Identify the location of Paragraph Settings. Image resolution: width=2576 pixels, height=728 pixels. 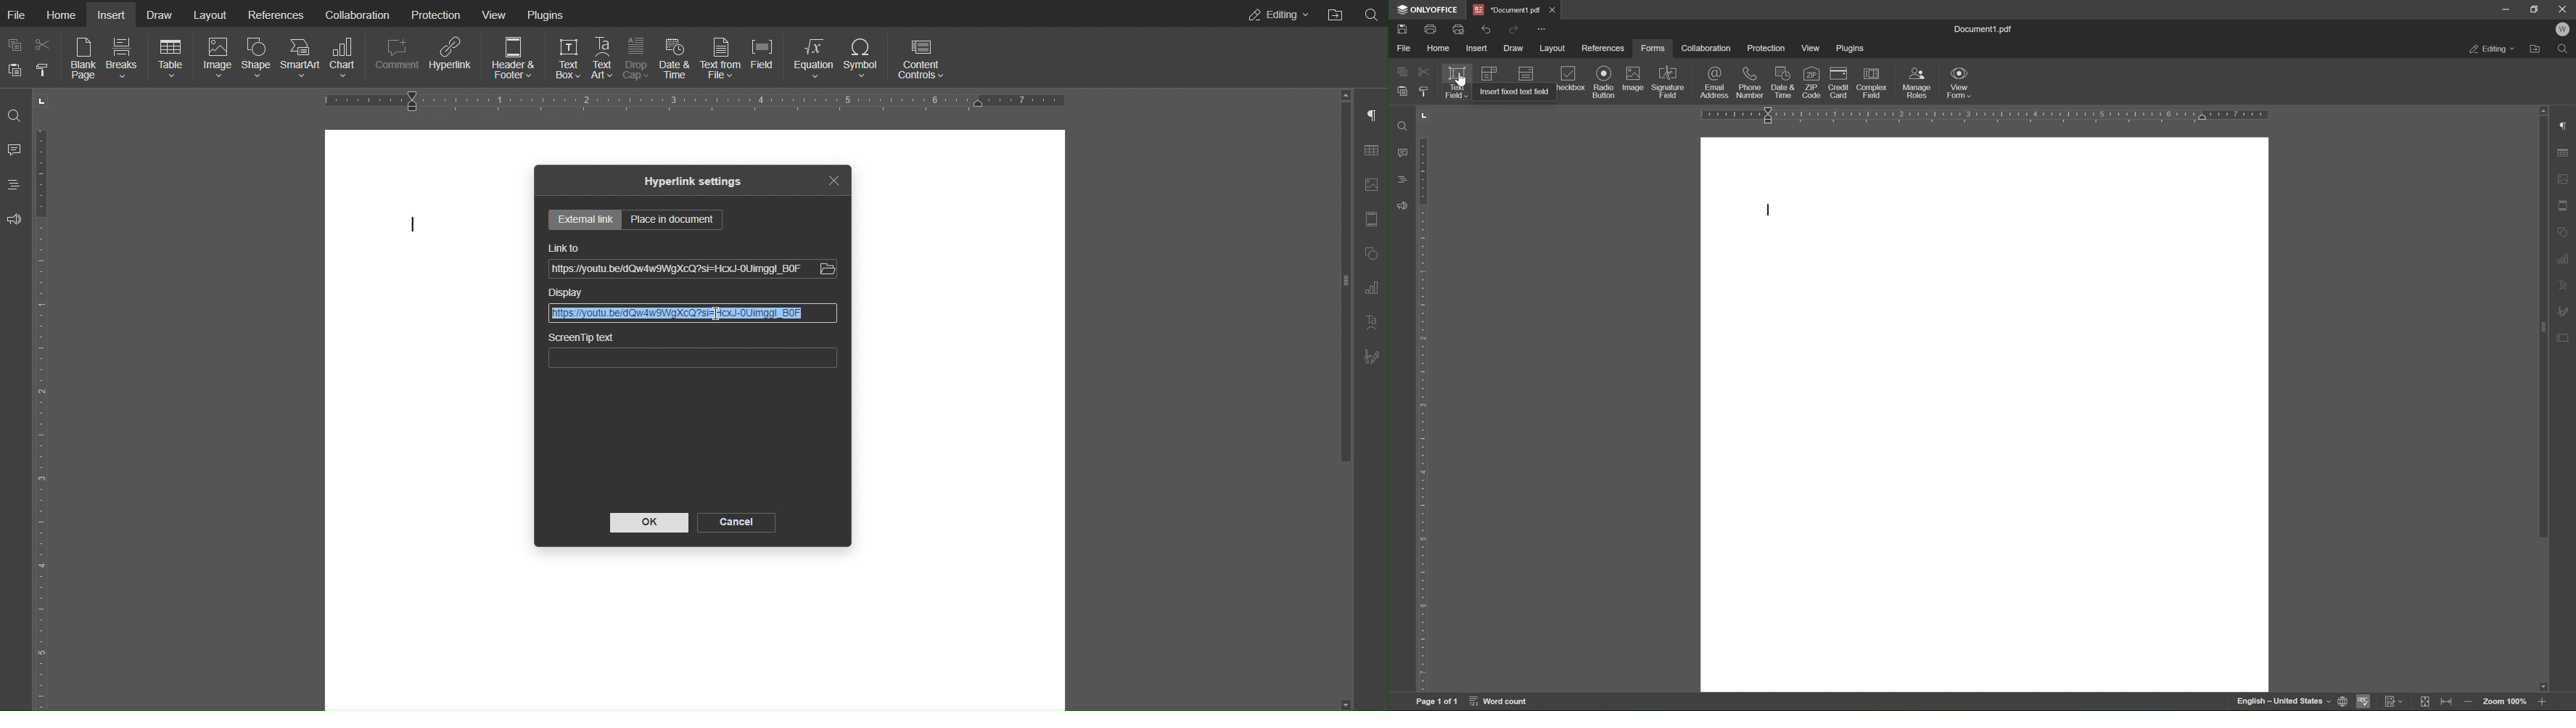
(1370, 289).